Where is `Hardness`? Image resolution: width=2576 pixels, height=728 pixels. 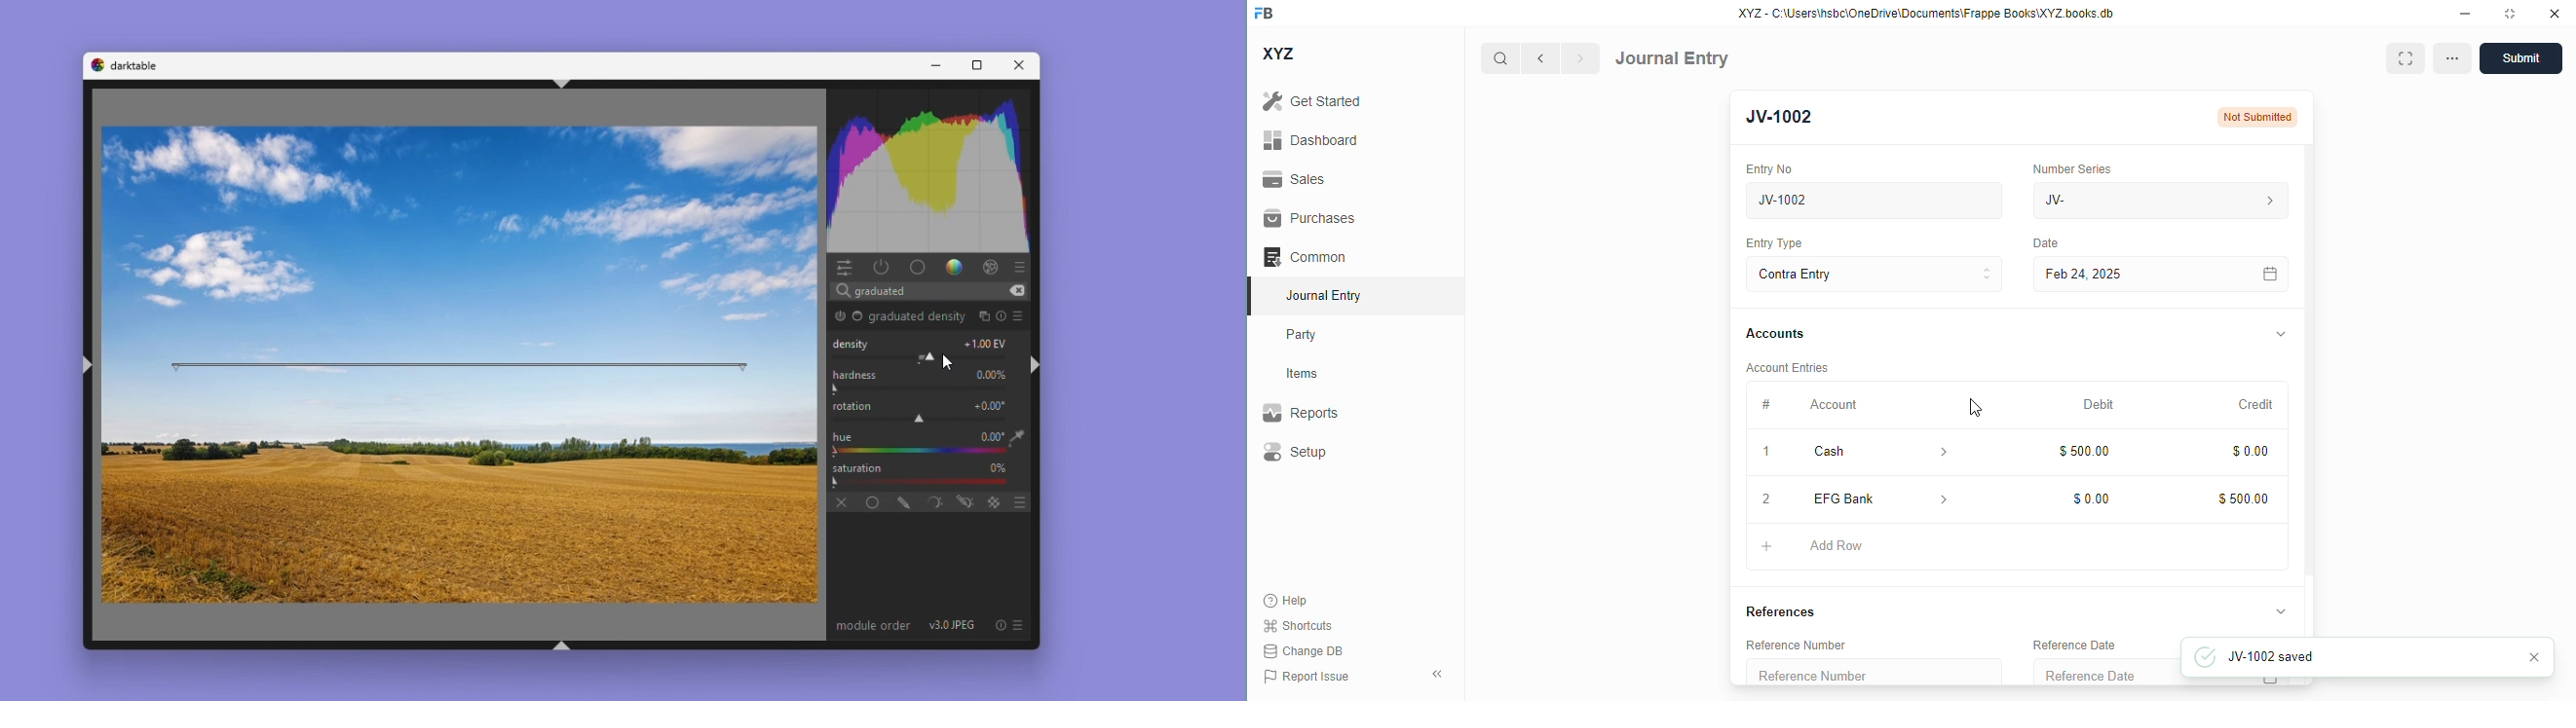 Hardness is located at coordinates (853, 373).